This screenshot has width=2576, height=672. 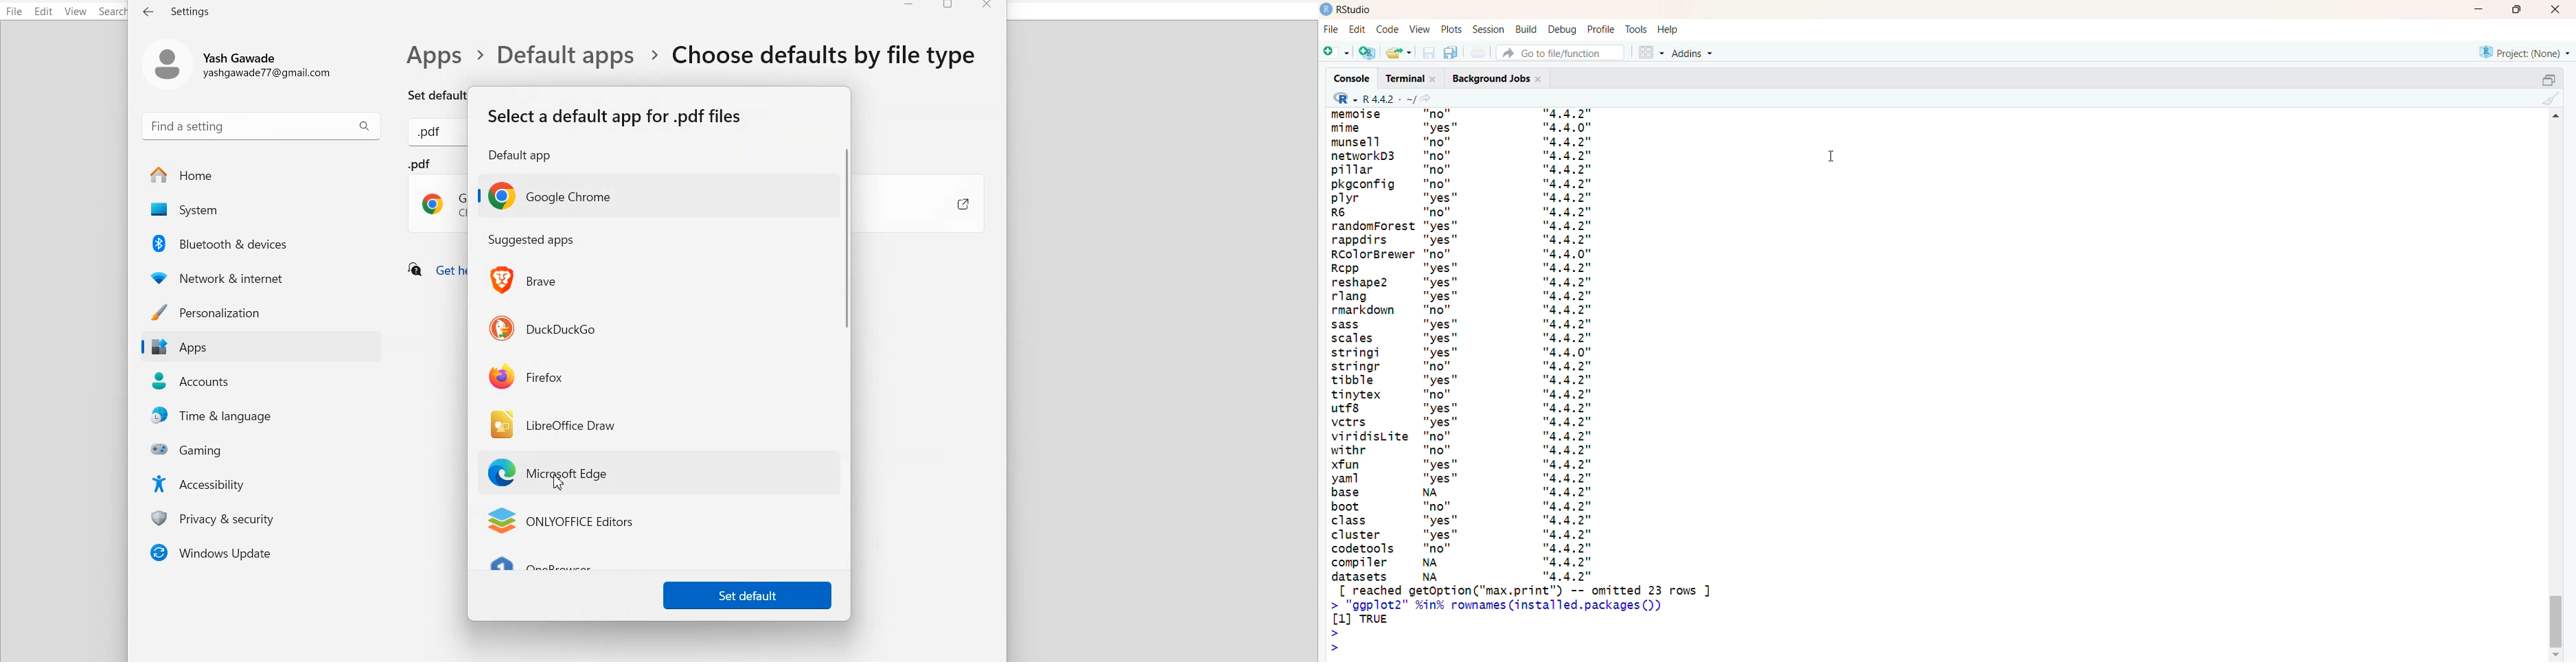 I want to click on cursor, so click(x=1832, y=156).